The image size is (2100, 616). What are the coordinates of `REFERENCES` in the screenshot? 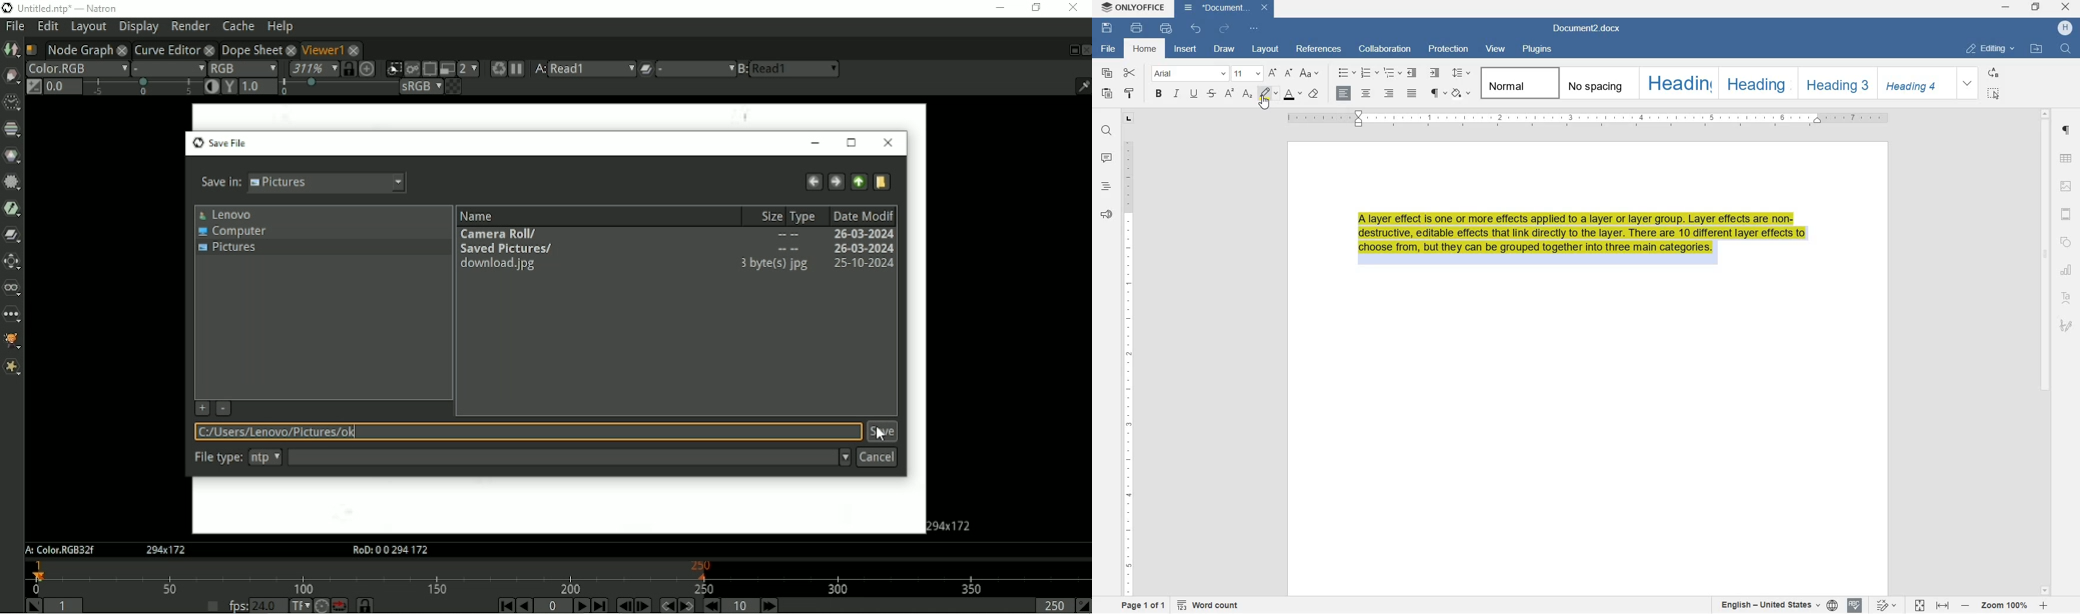 It's located at (1317, 48).